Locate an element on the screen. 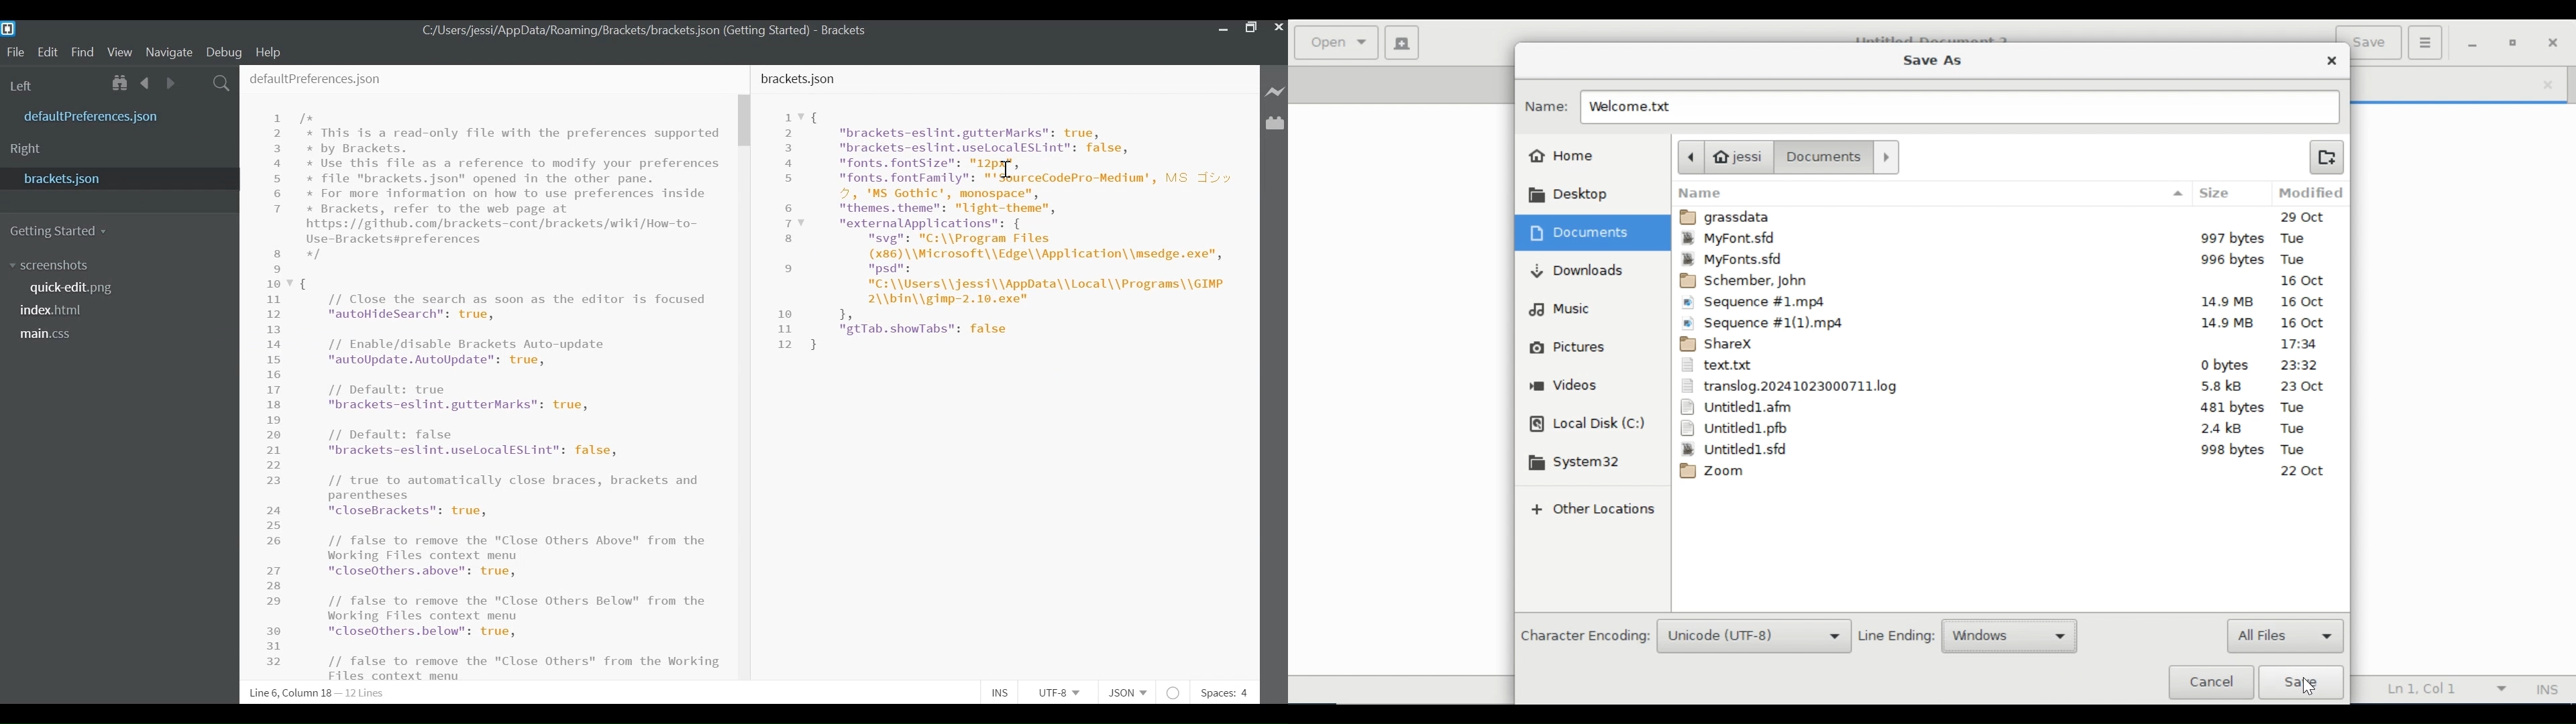  Character Encoding is located at coordinates (1585, 634).